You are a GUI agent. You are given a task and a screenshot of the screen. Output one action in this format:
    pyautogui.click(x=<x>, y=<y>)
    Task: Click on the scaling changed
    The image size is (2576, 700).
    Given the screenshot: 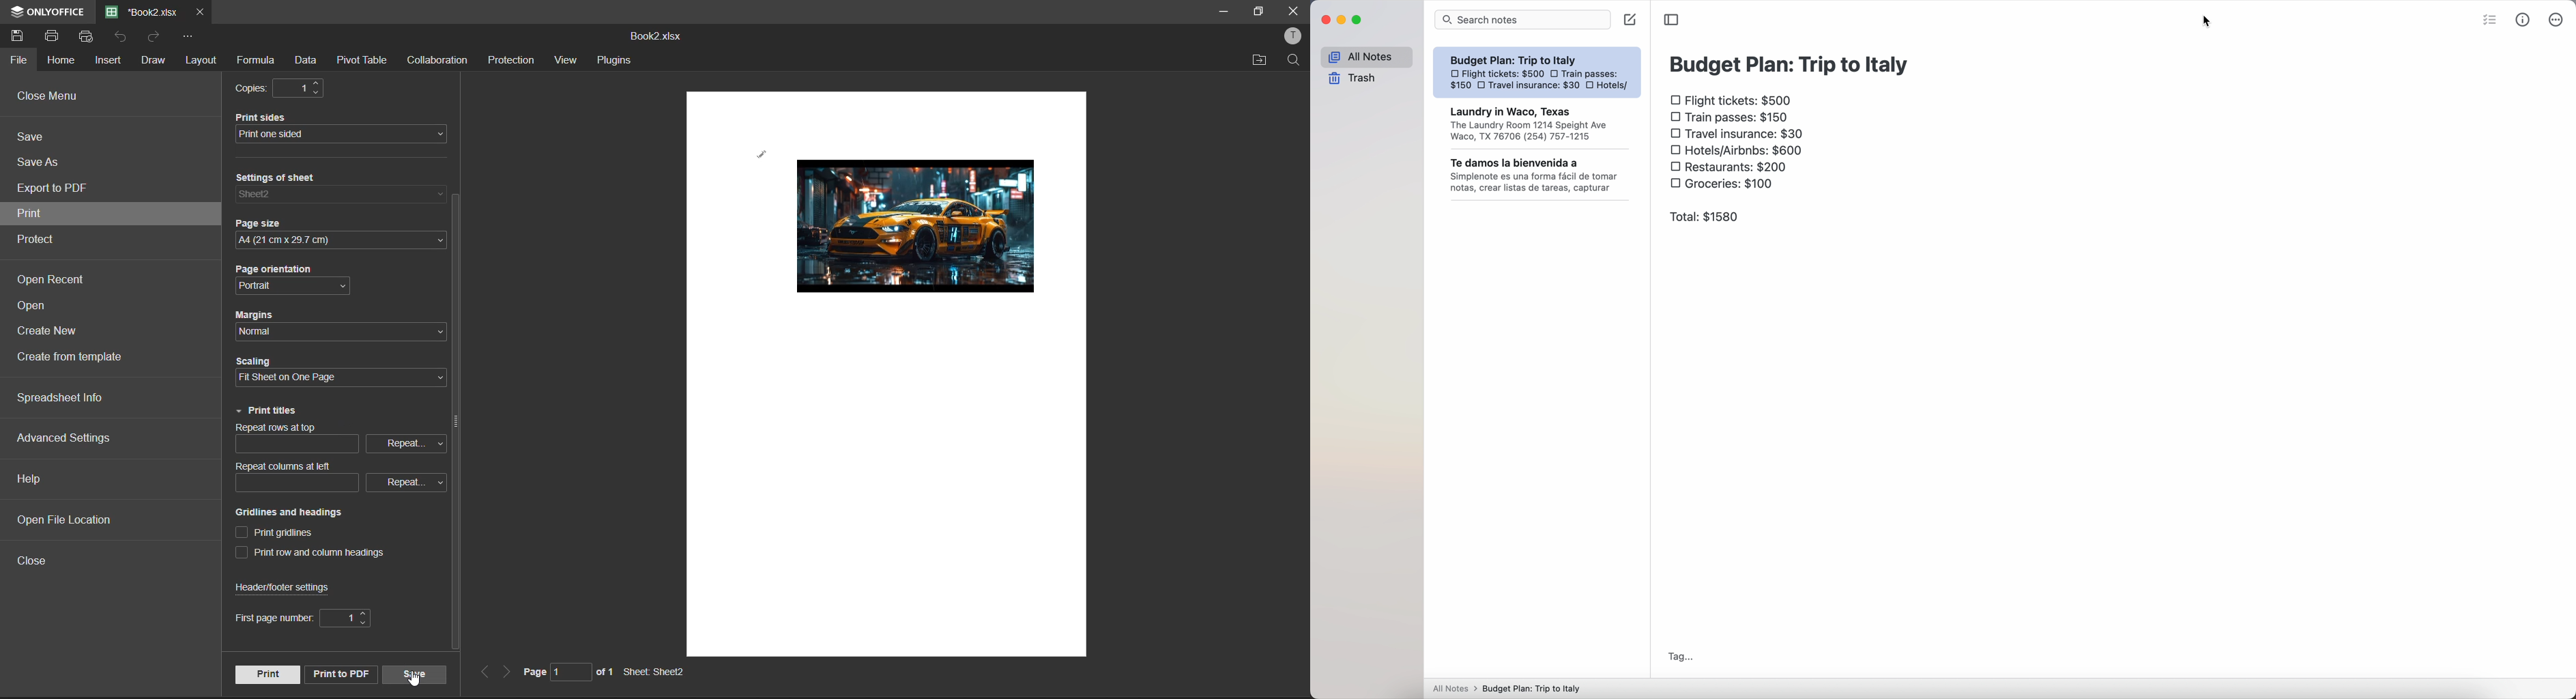 What is the action you would take?
    pyautogui.click(x=303, y=377)
    